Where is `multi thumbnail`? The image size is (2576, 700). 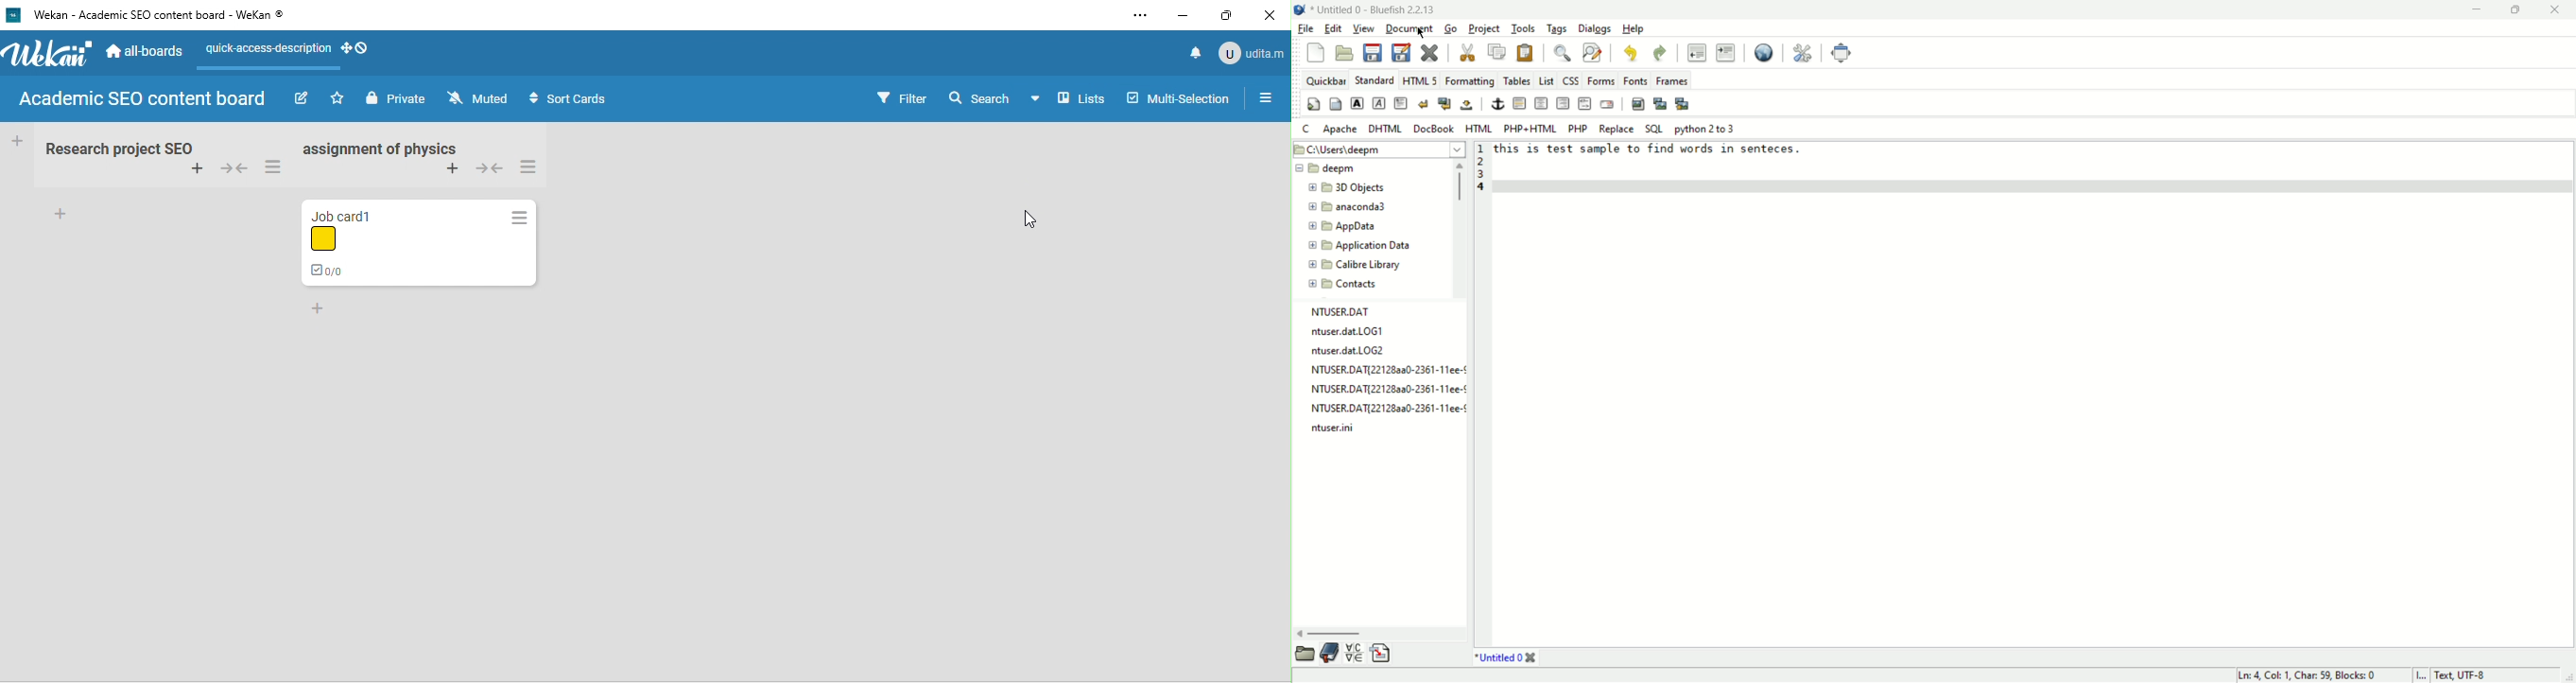
multi thumbnail is located at coordinates (1684, 104).